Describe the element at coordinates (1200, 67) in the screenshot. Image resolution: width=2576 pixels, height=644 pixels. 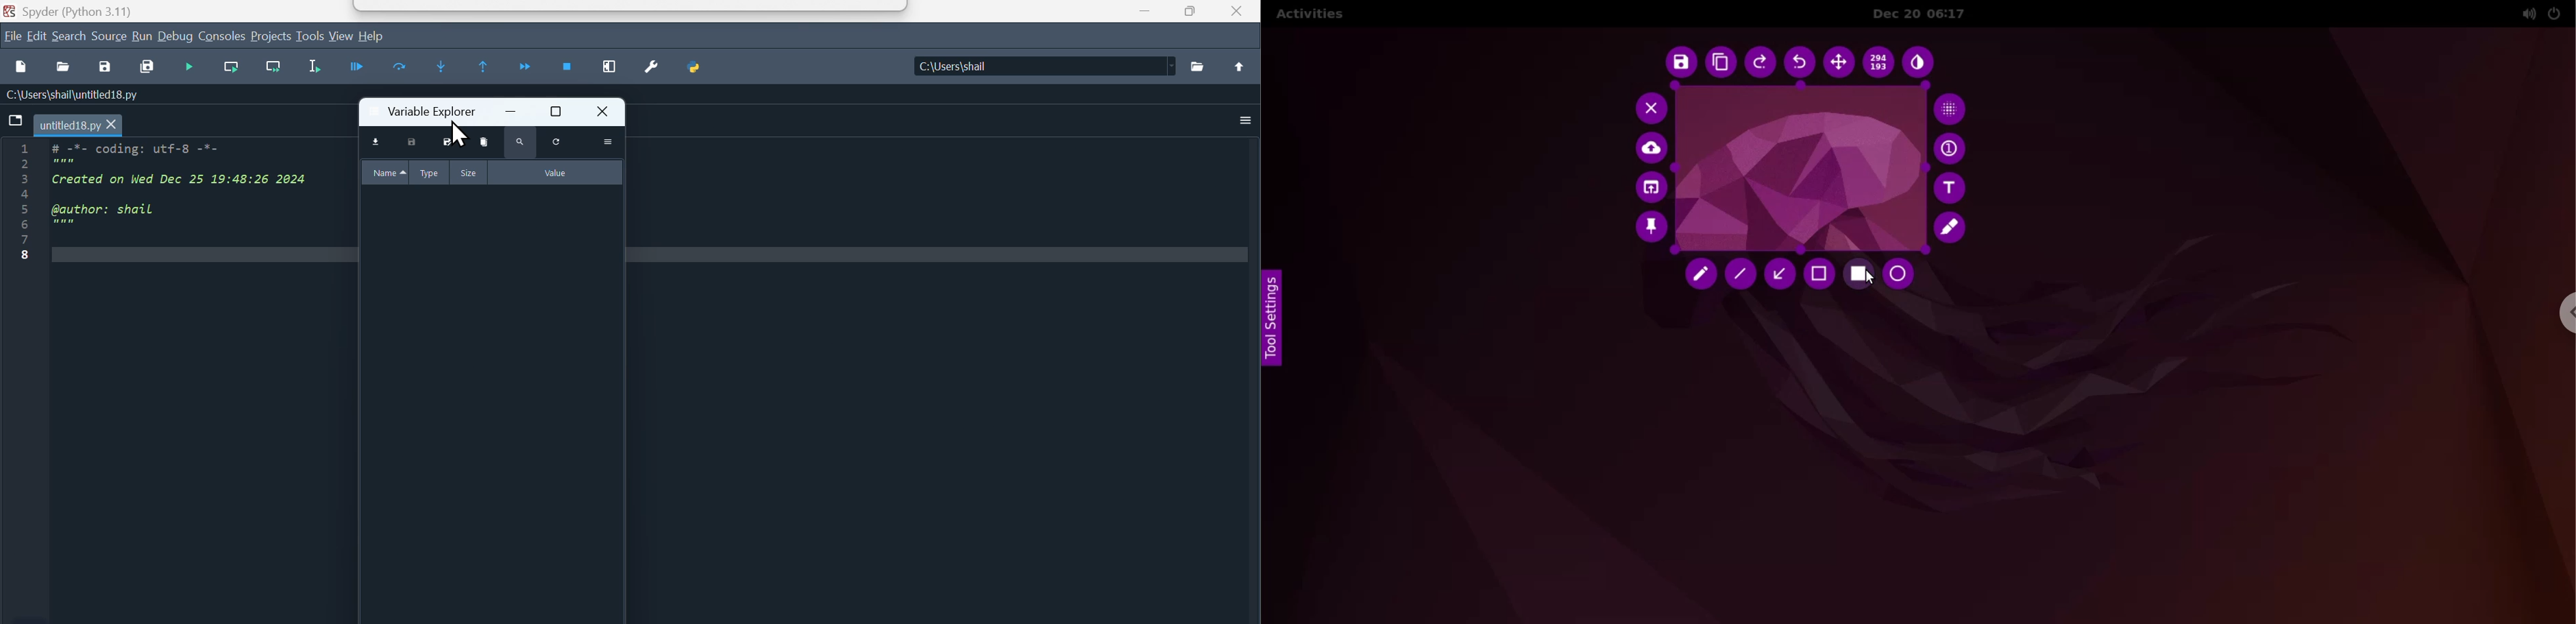
I see `open folder` at that location.